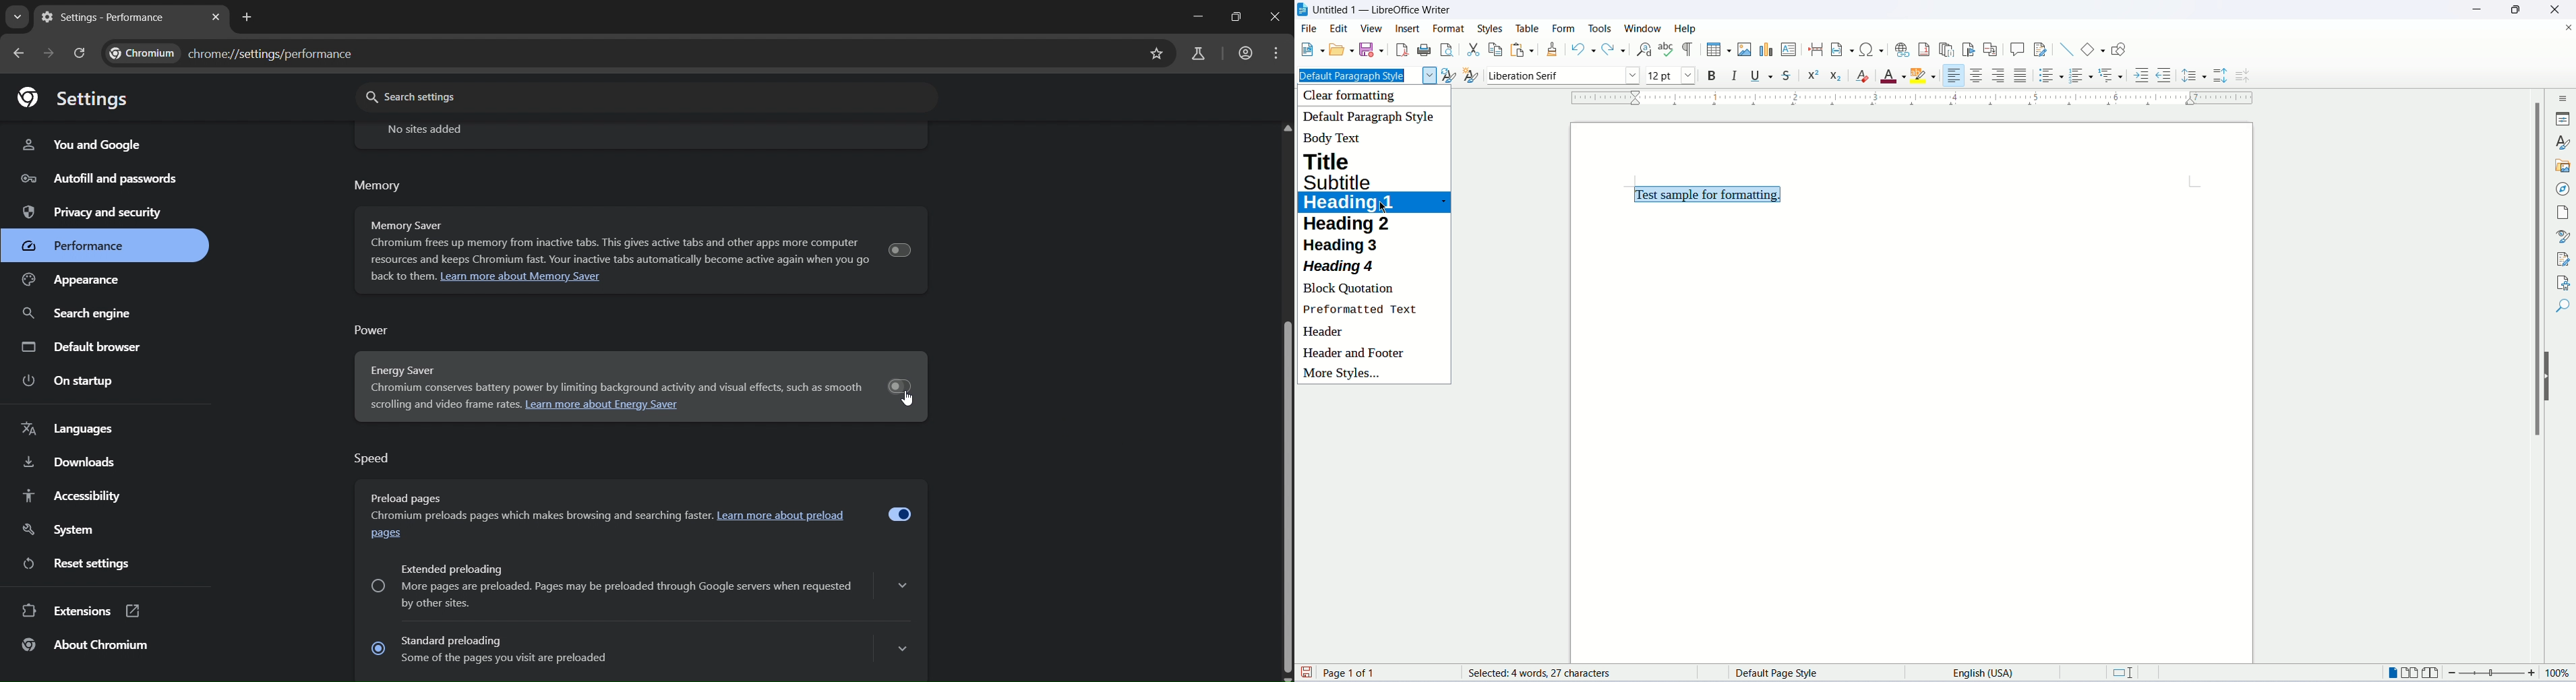  Describe the element at coordinates (1991, 49) in the screenshot. I see `insert cross reference` at that location.